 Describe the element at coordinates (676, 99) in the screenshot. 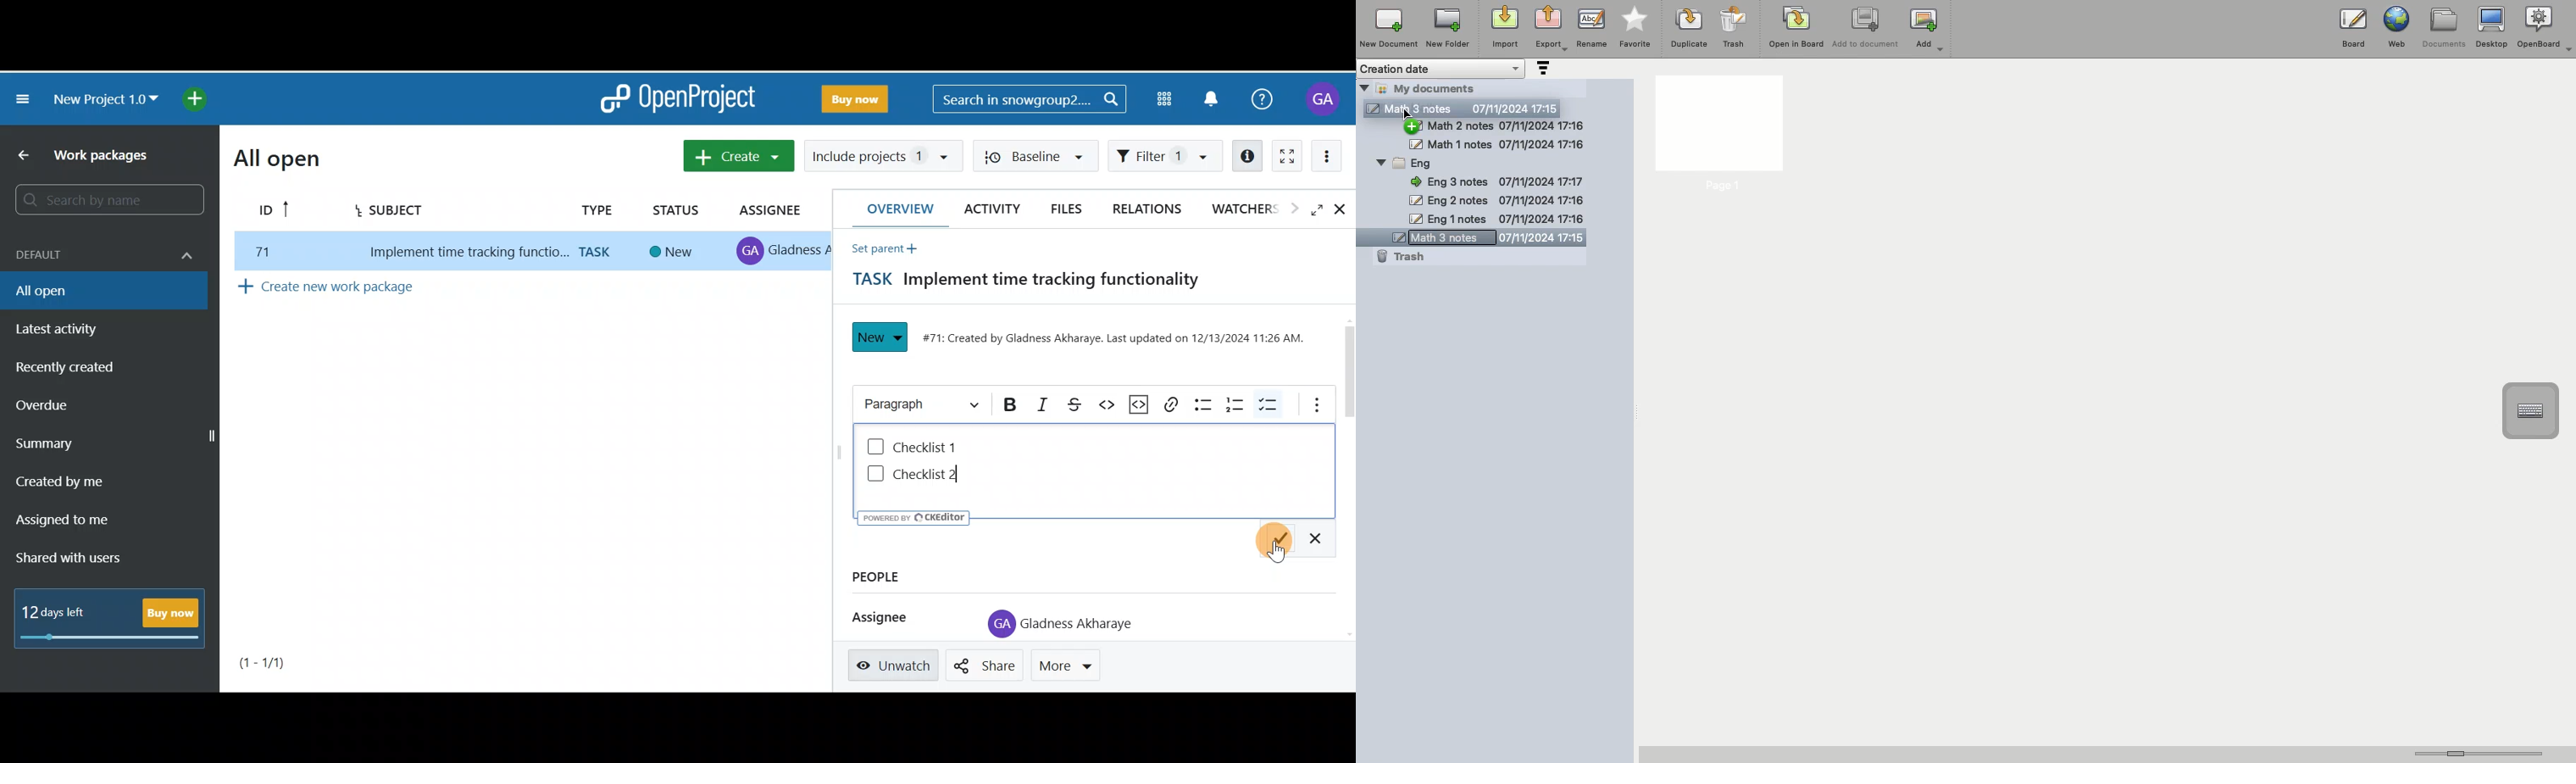

I see `OpenProject` at that location.